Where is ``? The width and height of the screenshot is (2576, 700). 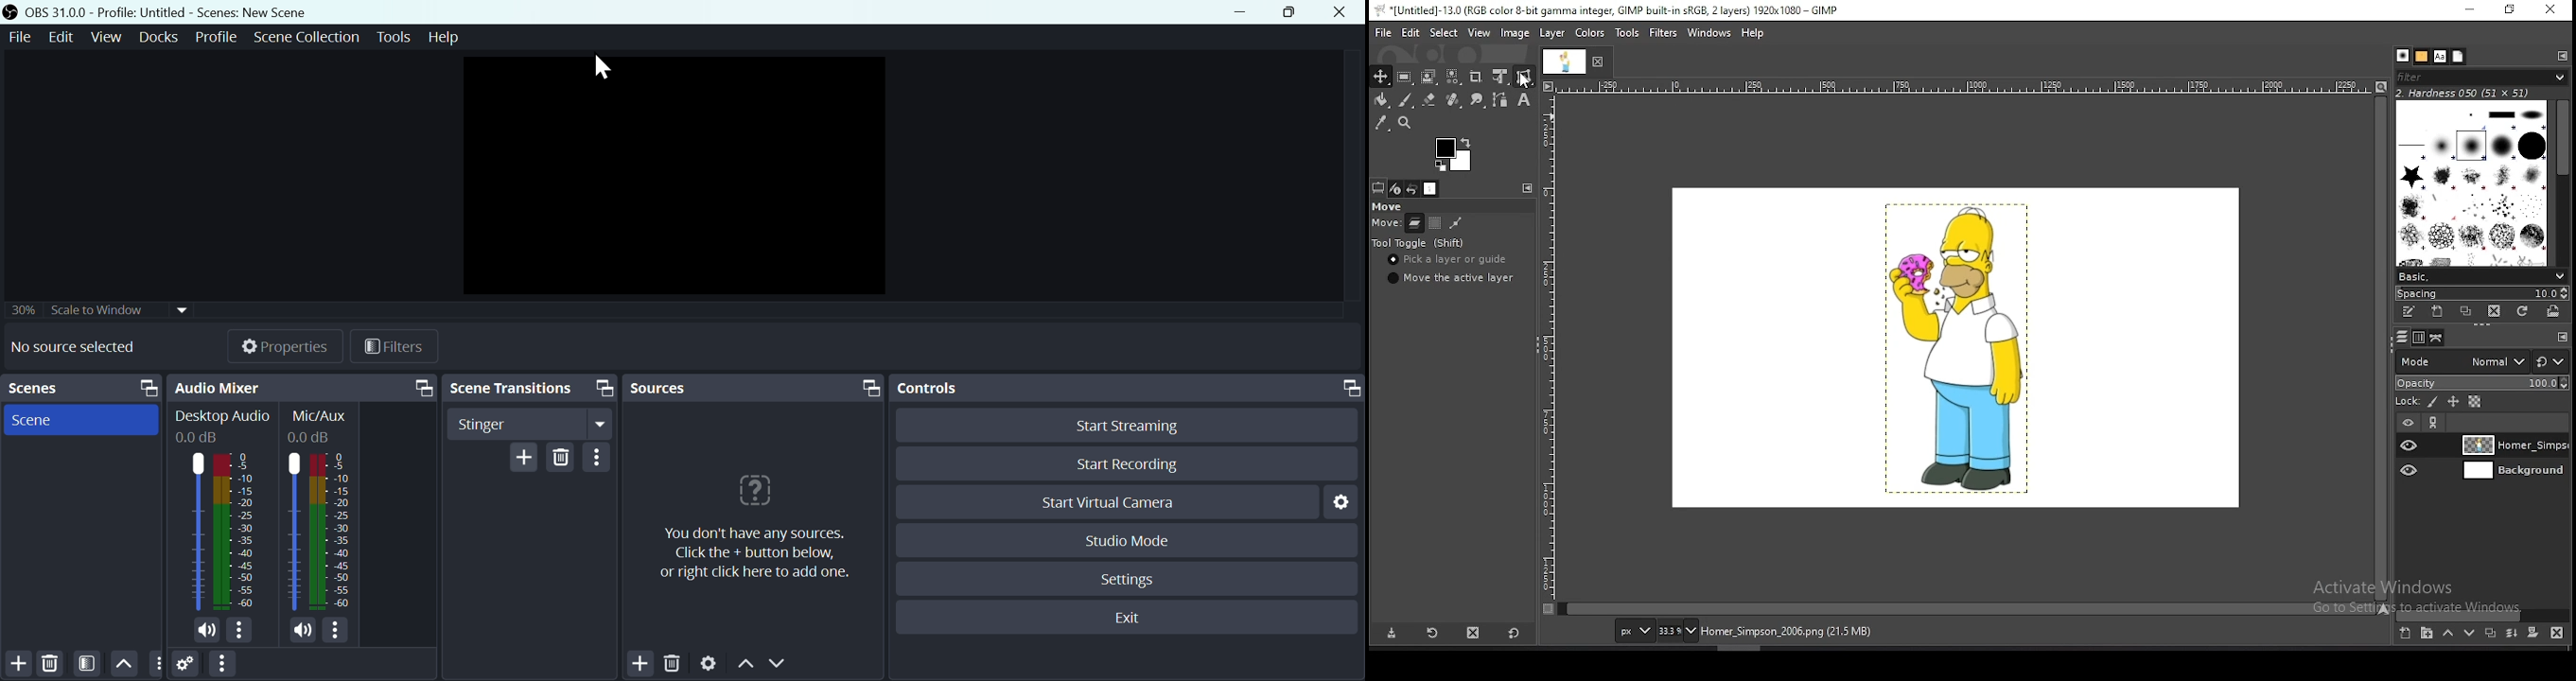
 is located at coordinates (218, 35).